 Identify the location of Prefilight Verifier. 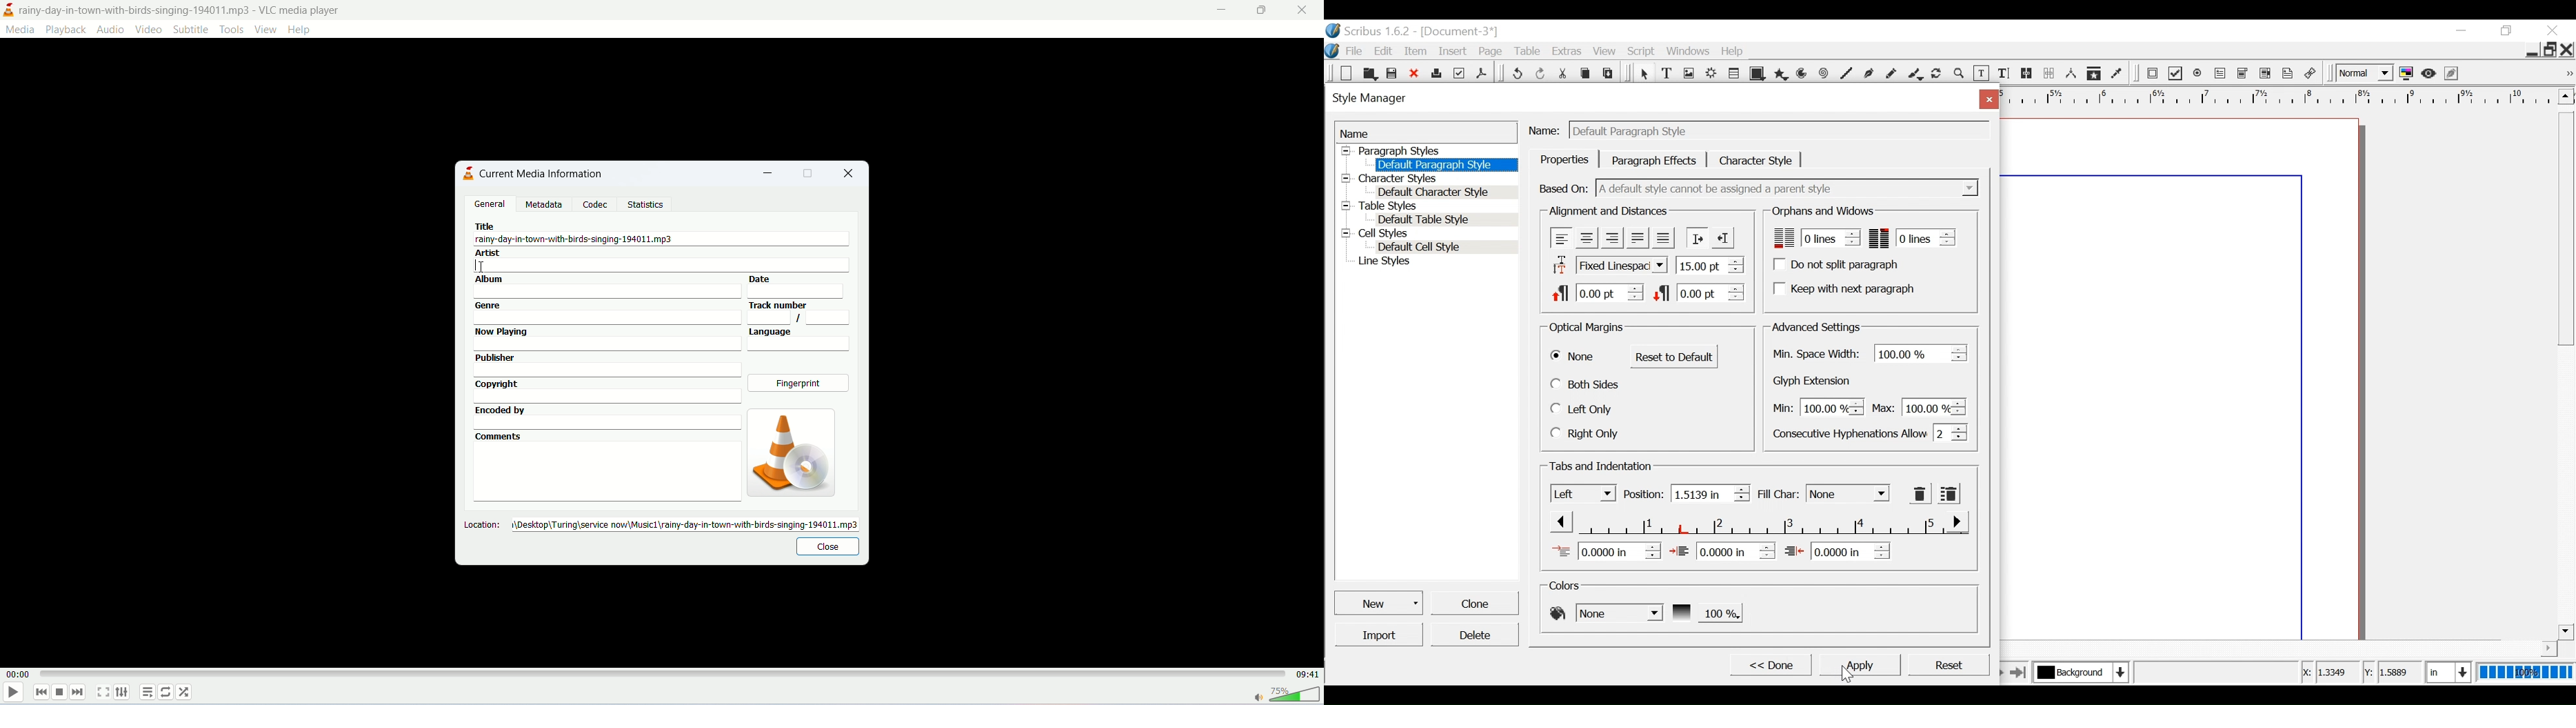
(1459, 72).